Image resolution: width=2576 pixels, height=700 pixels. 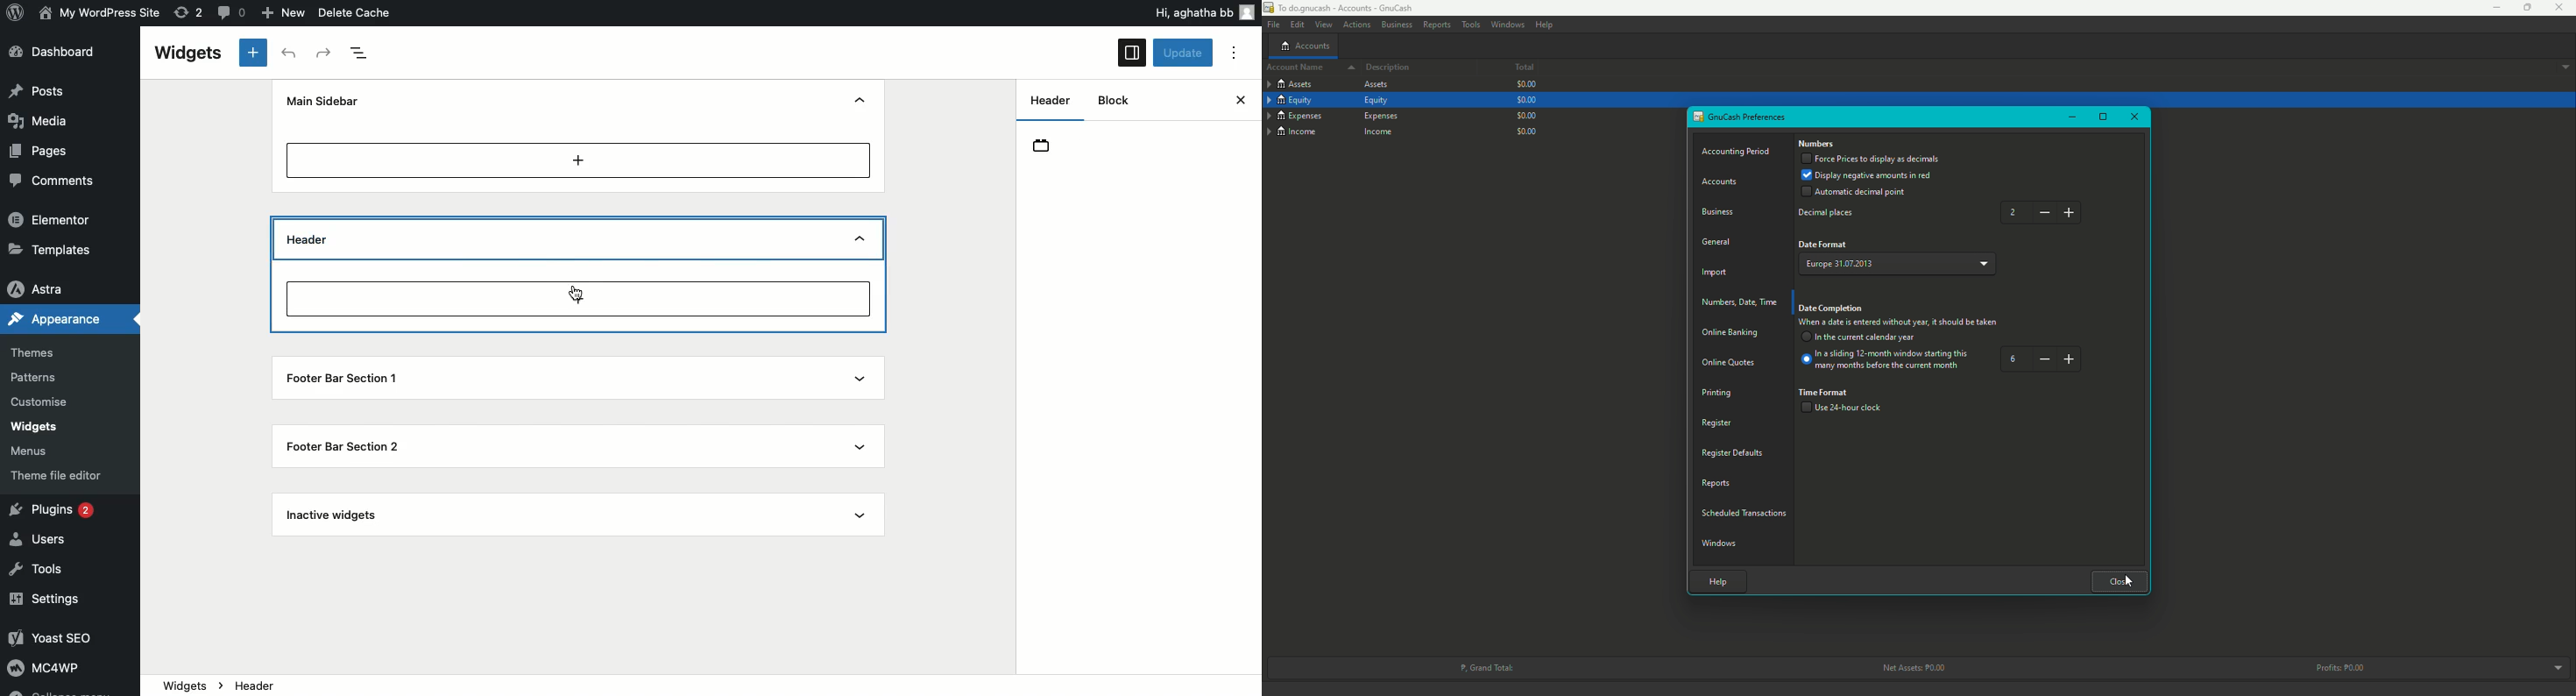 I want to click on Customise, so click(x=37, y=404).